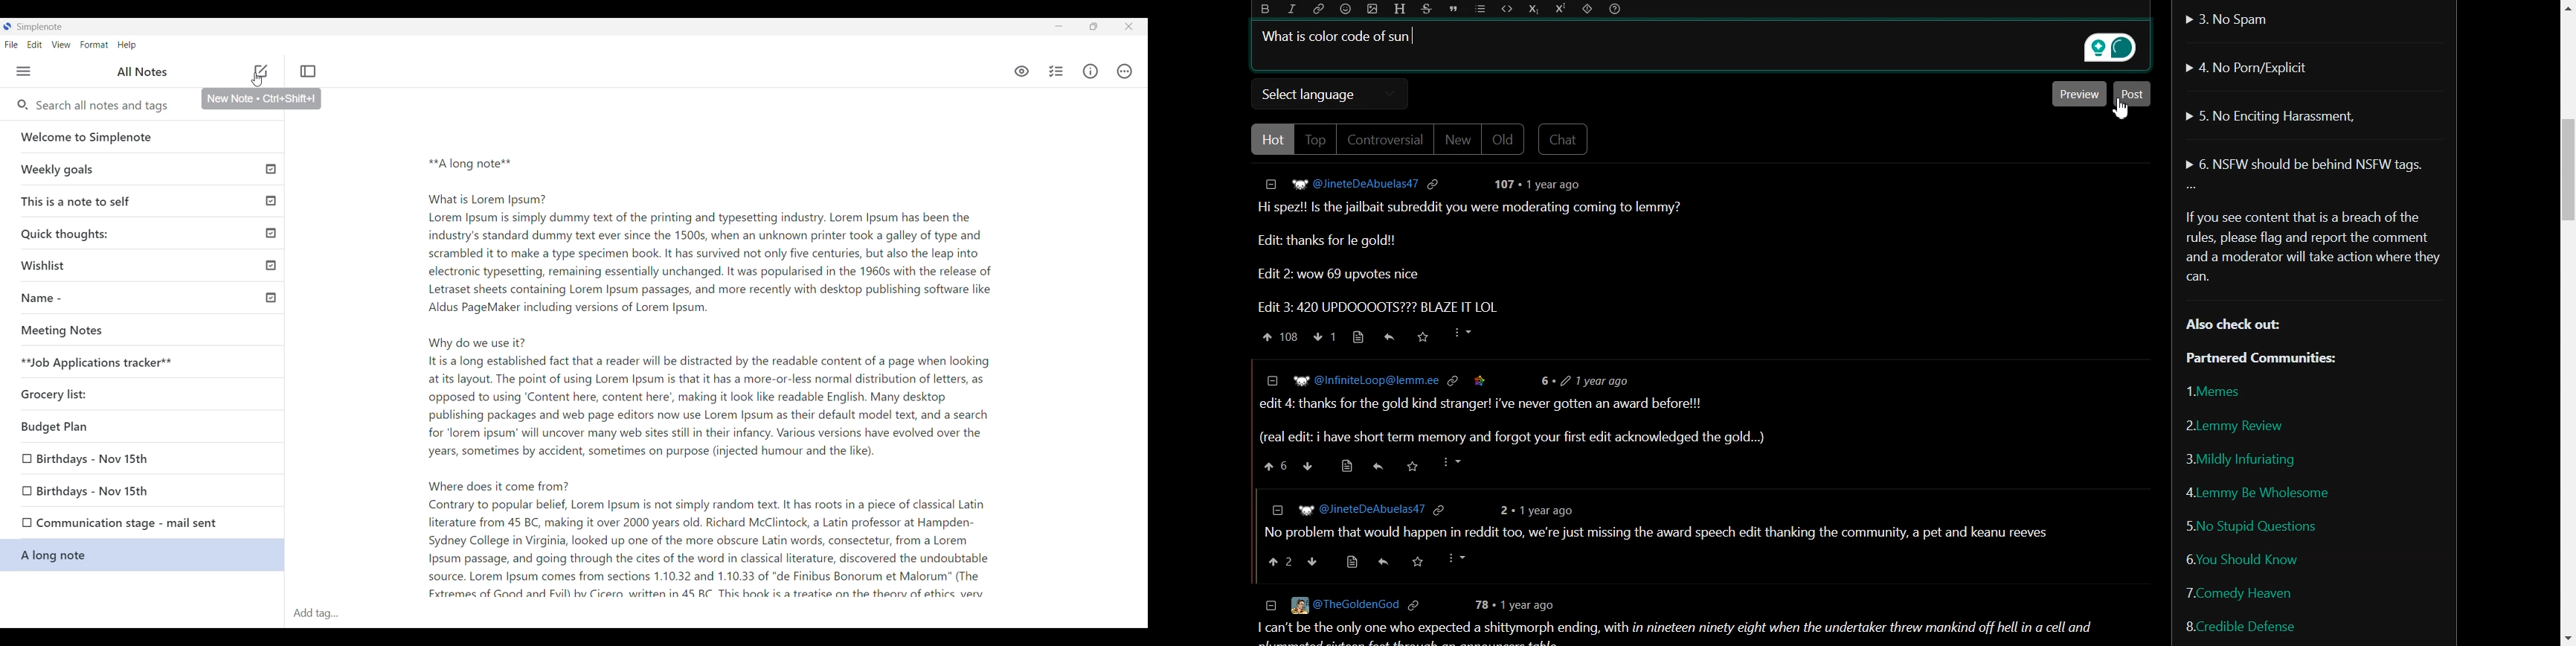  I want to click on SimpleNote, so click(36, 26).